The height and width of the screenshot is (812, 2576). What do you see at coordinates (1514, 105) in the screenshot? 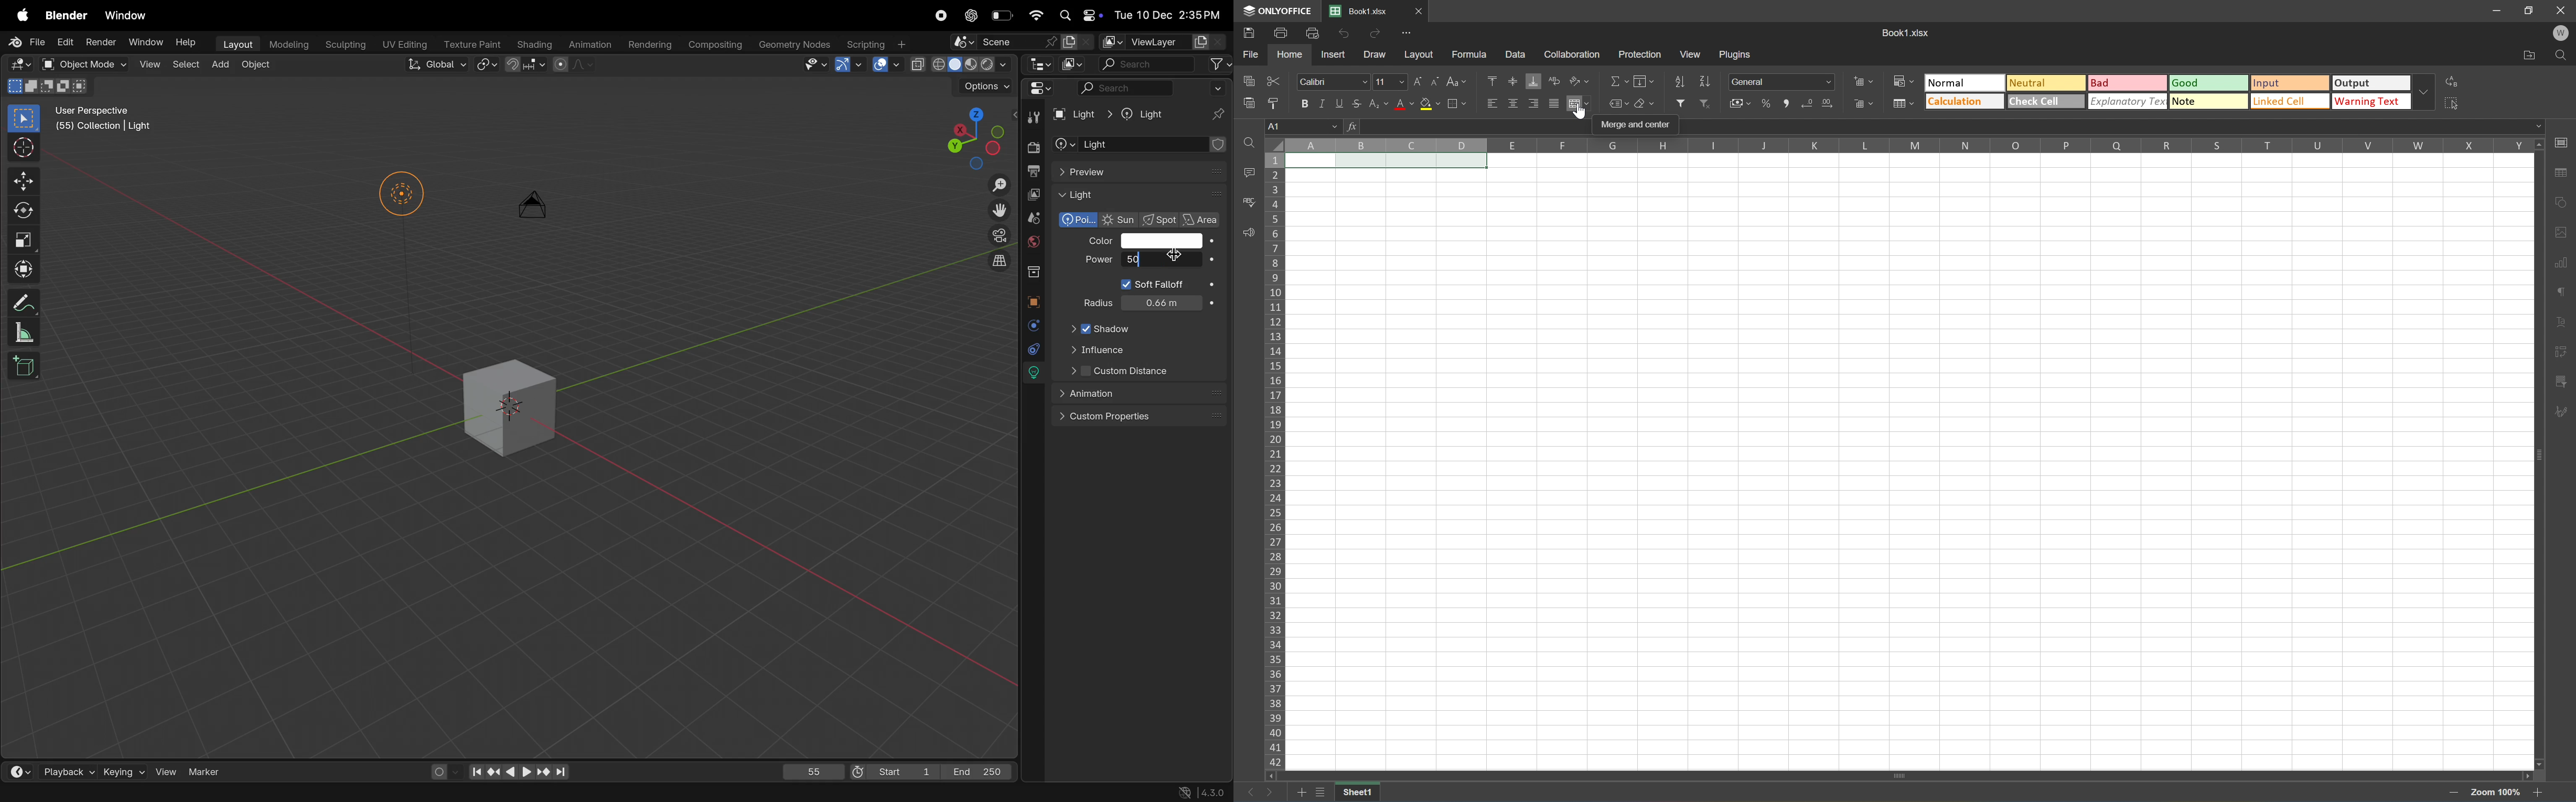
I see `Align middle` at bounding box center [1514, 105].